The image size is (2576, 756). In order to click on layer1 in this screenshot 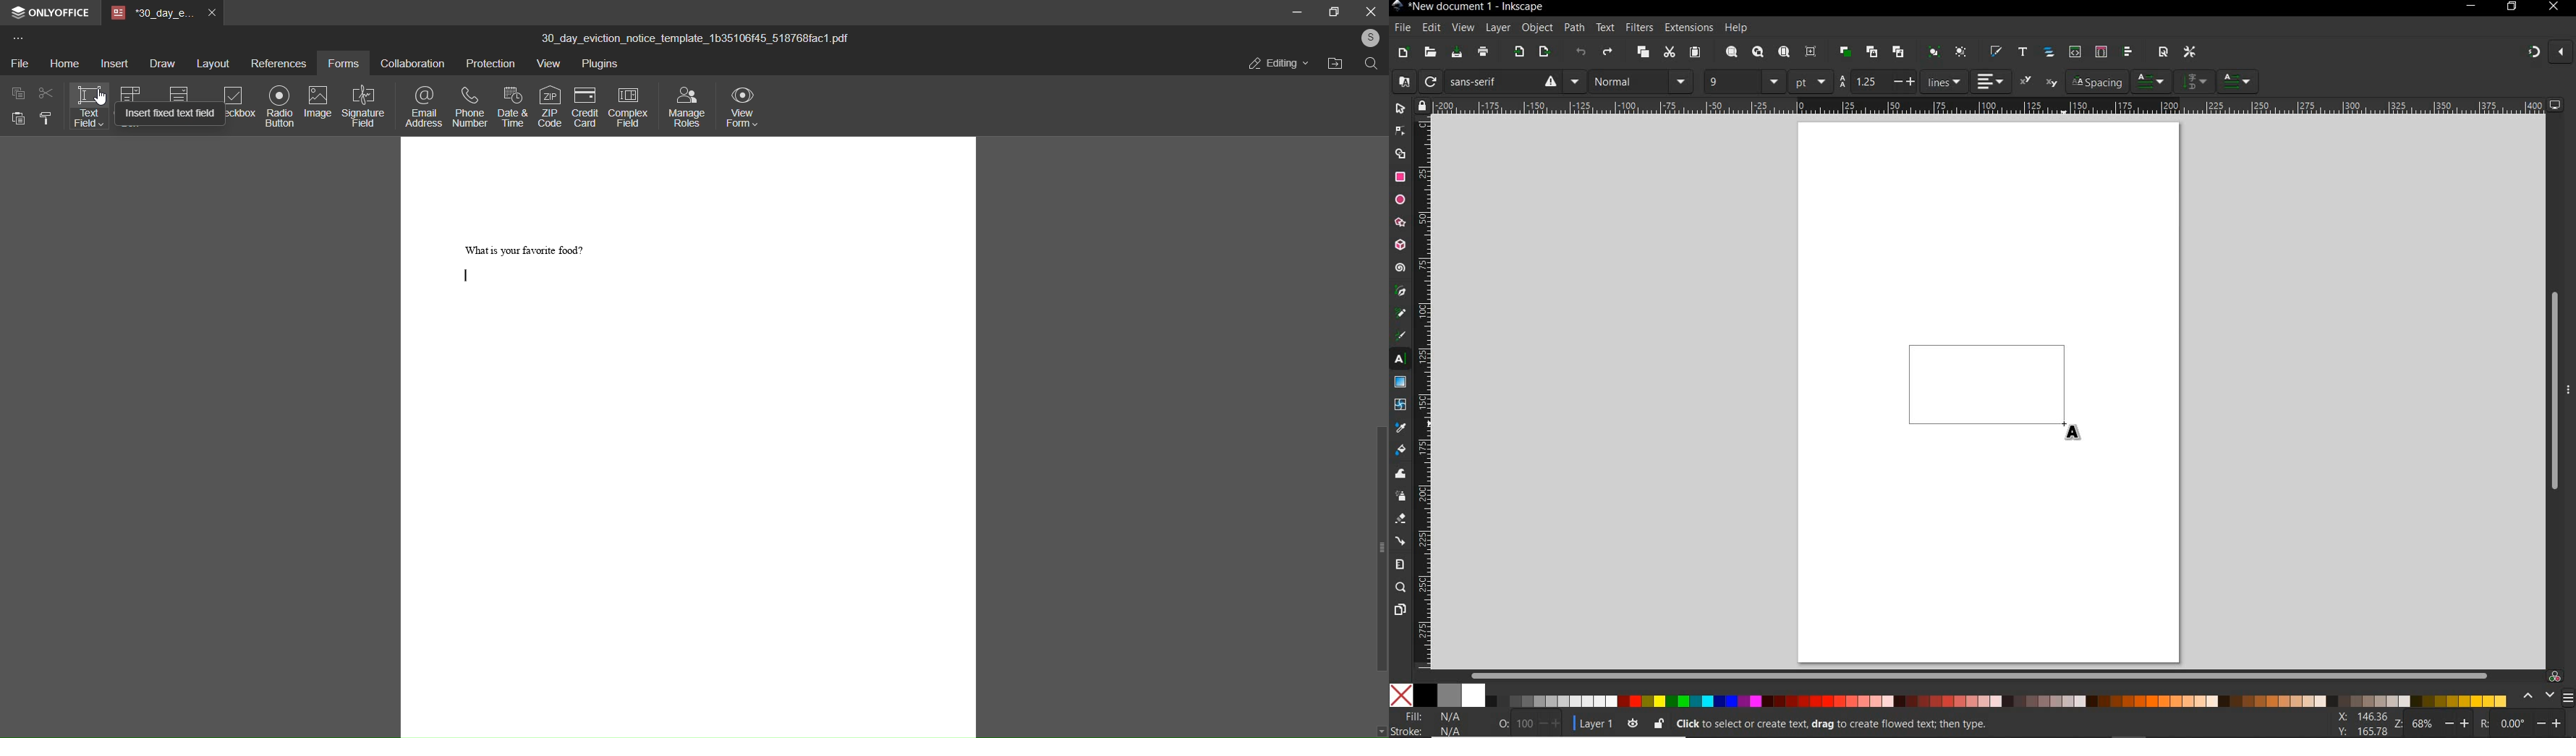, I will do `click(1592, 721)`.